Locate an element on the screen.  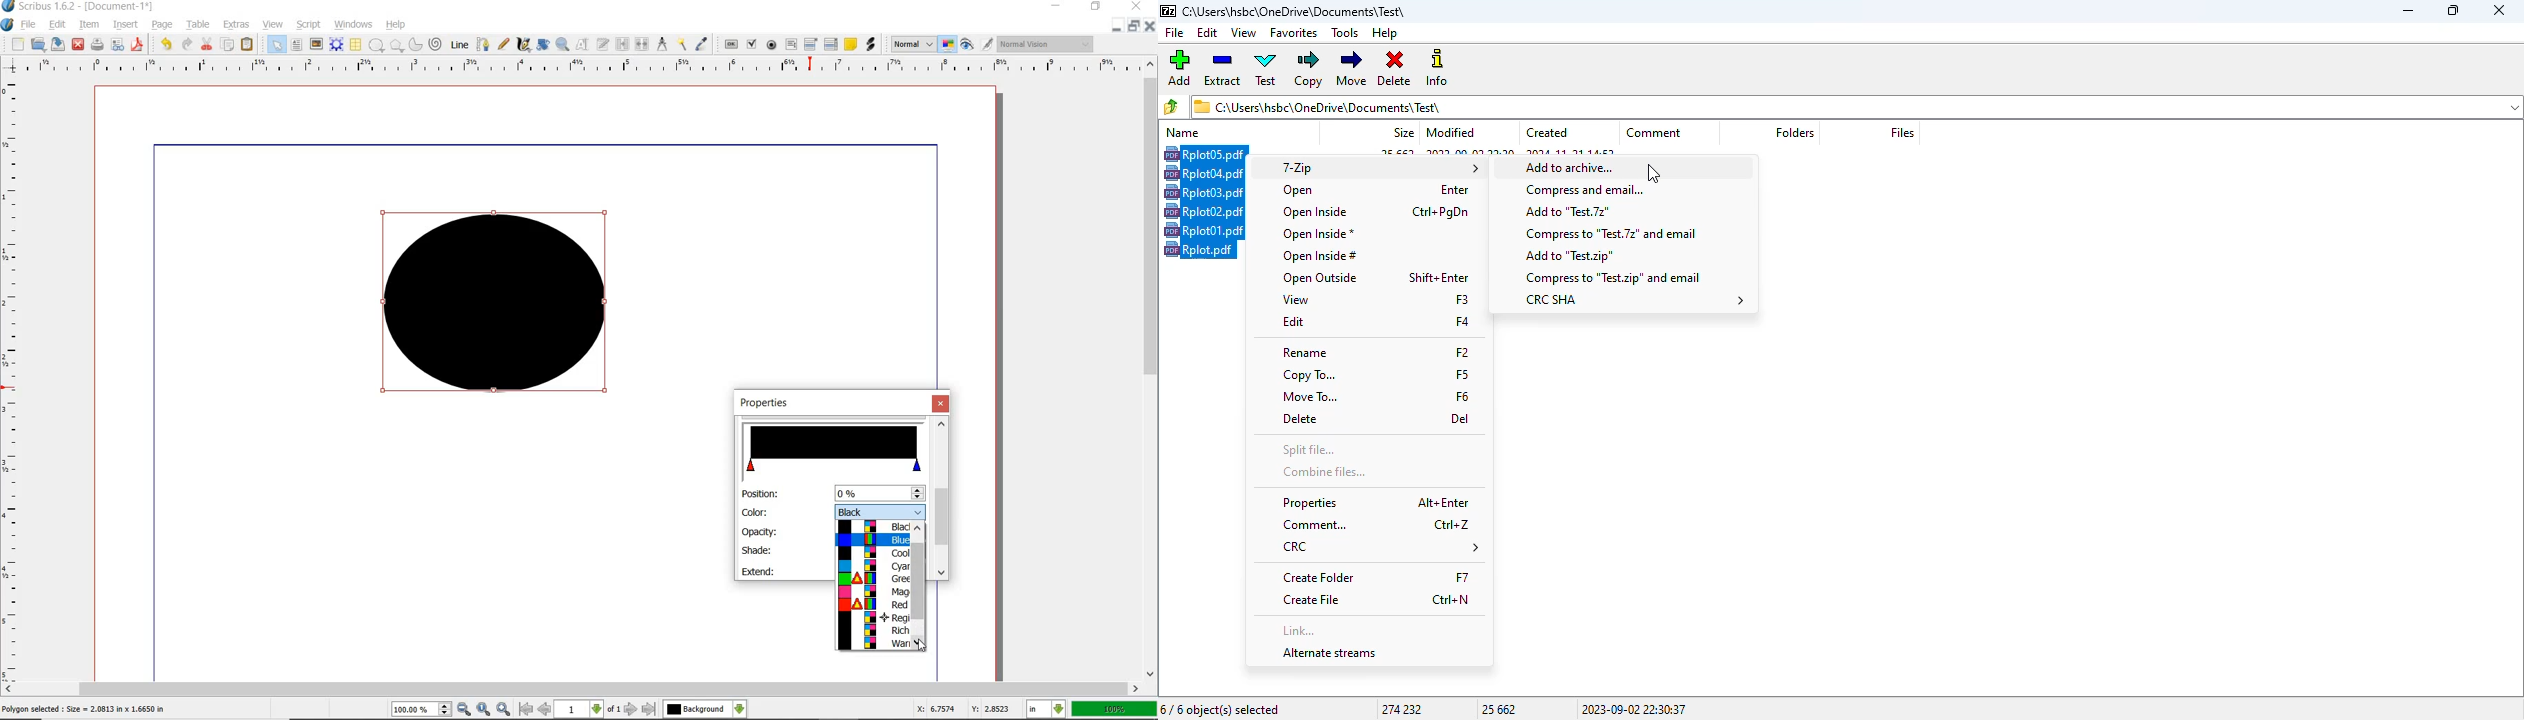
SCROLLBAR is located at coordinates (571, 689).